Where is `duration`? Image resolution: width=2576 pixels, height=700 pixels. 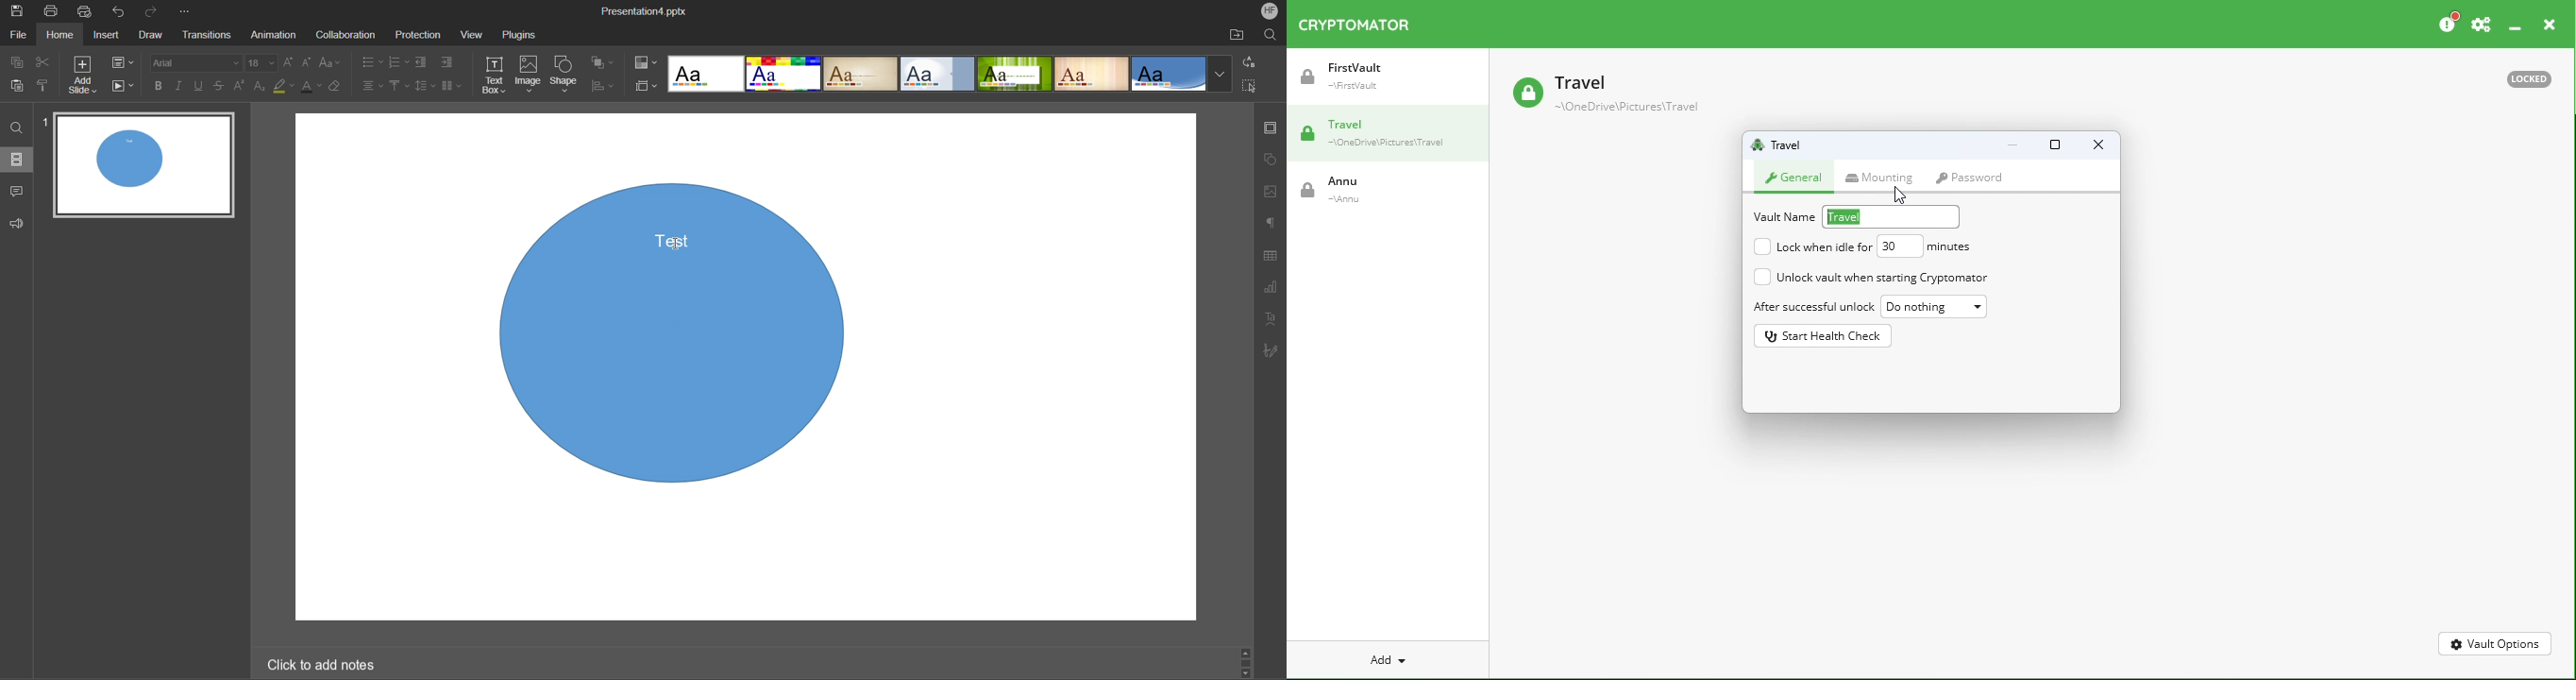 duration is located at coordinates (1926, 246).